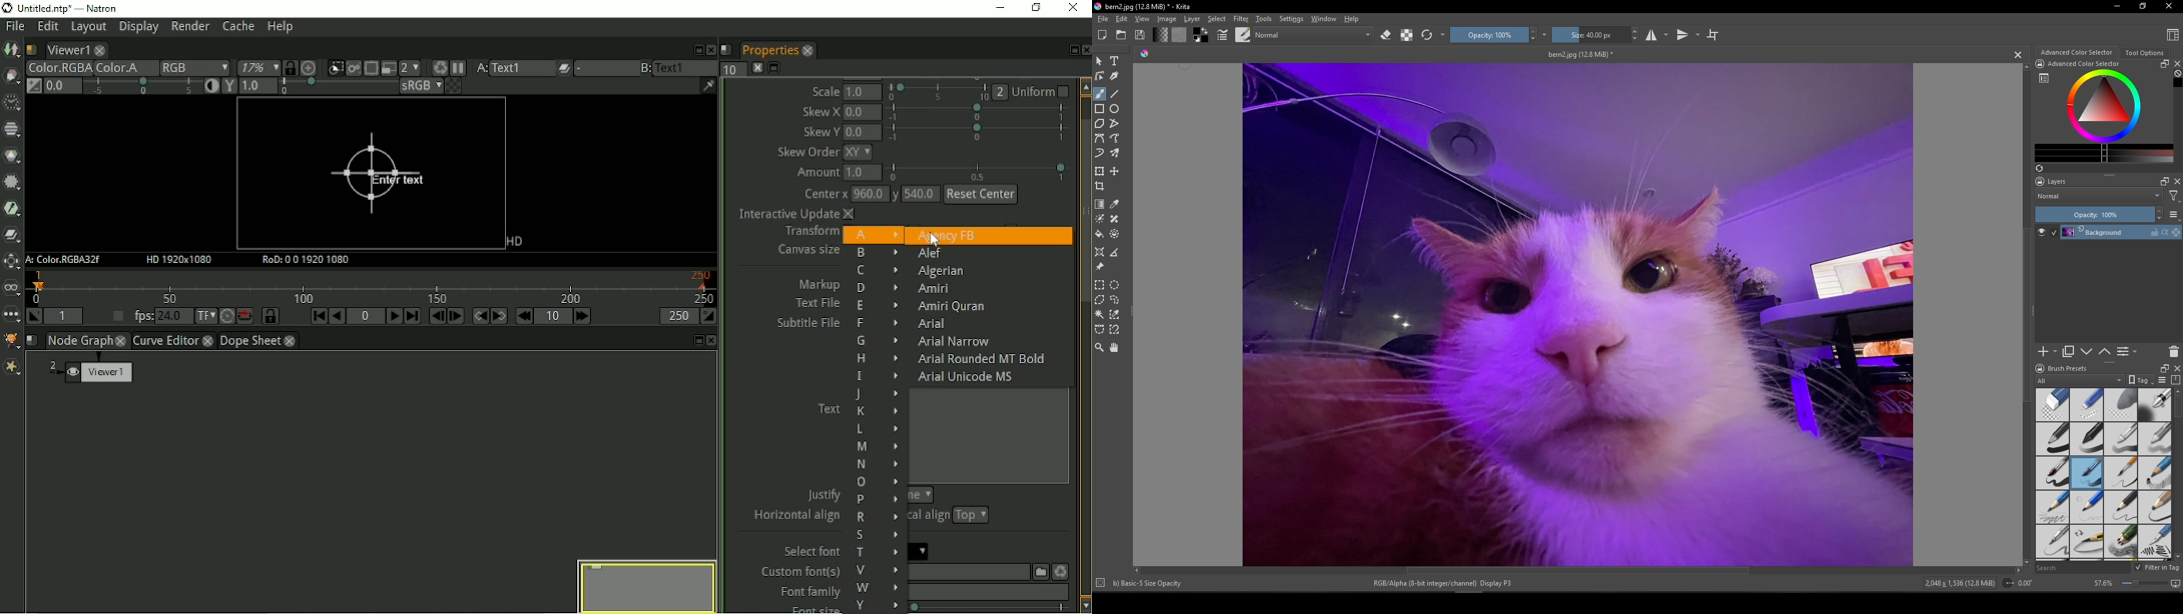  I want to click on Display settings, so click(2165, 380).